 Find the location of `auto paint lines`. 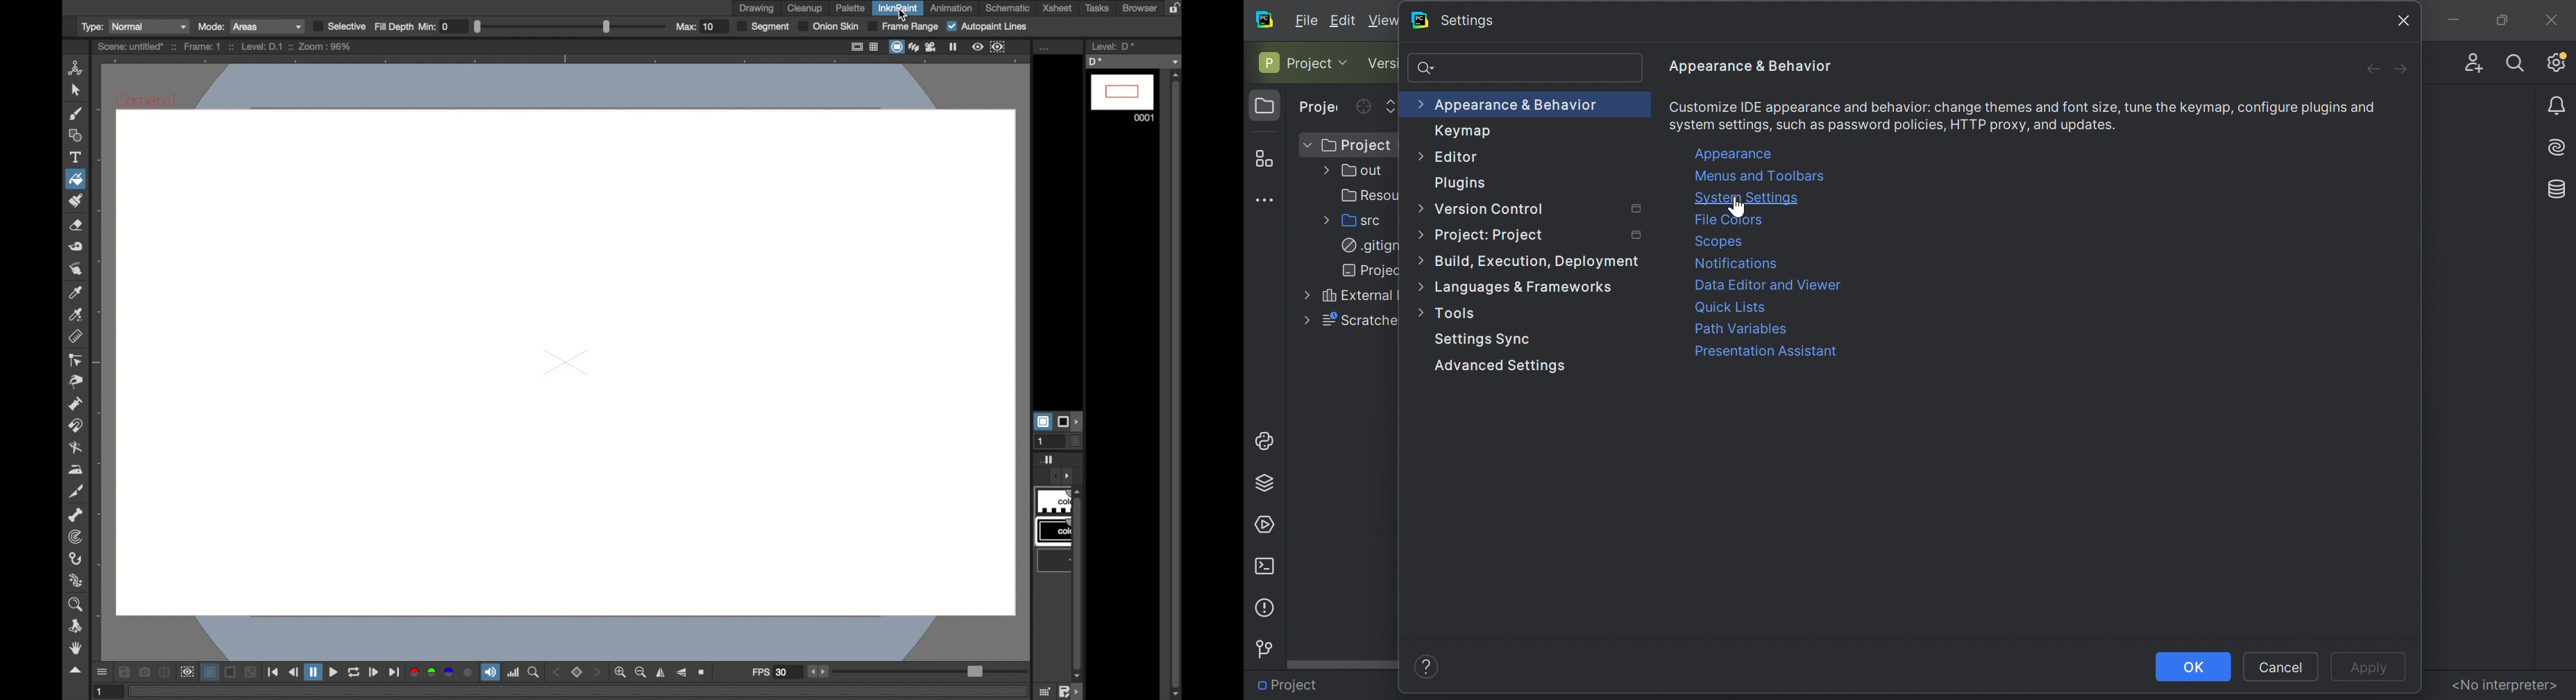

auto paint lines is located at coordinates (988, 27).